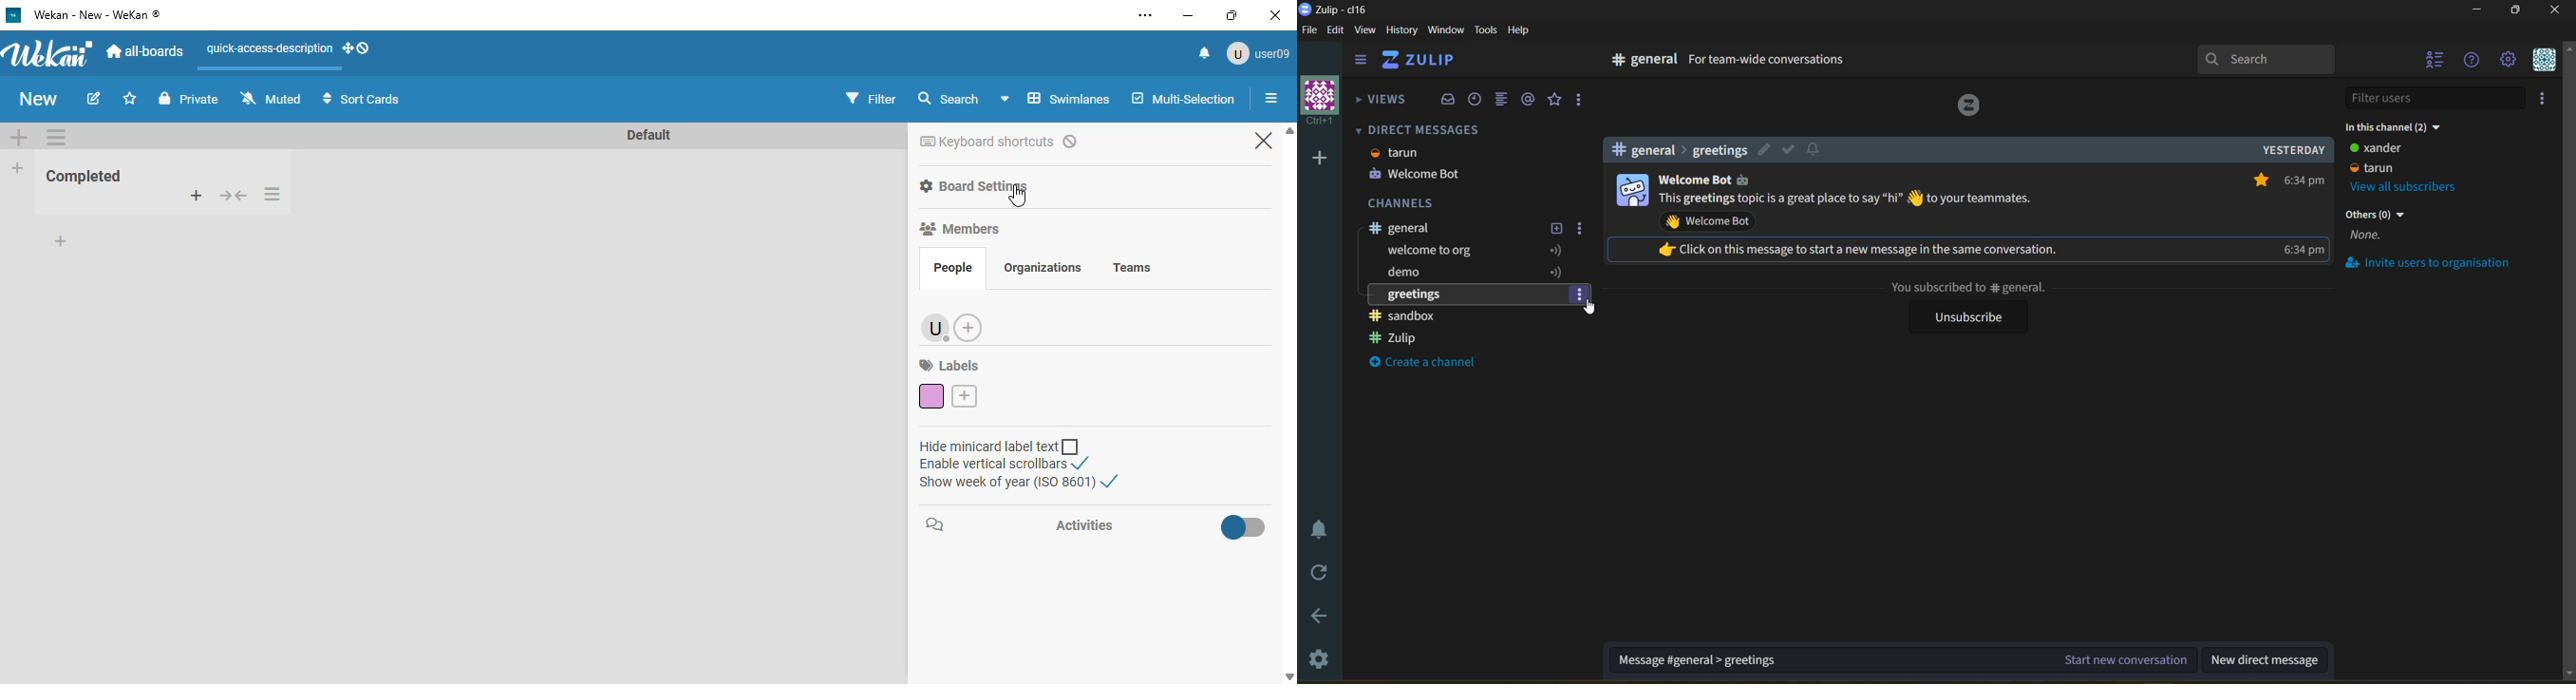 The image size is (2576, 700). I want to click on filter, so click(870, 99).